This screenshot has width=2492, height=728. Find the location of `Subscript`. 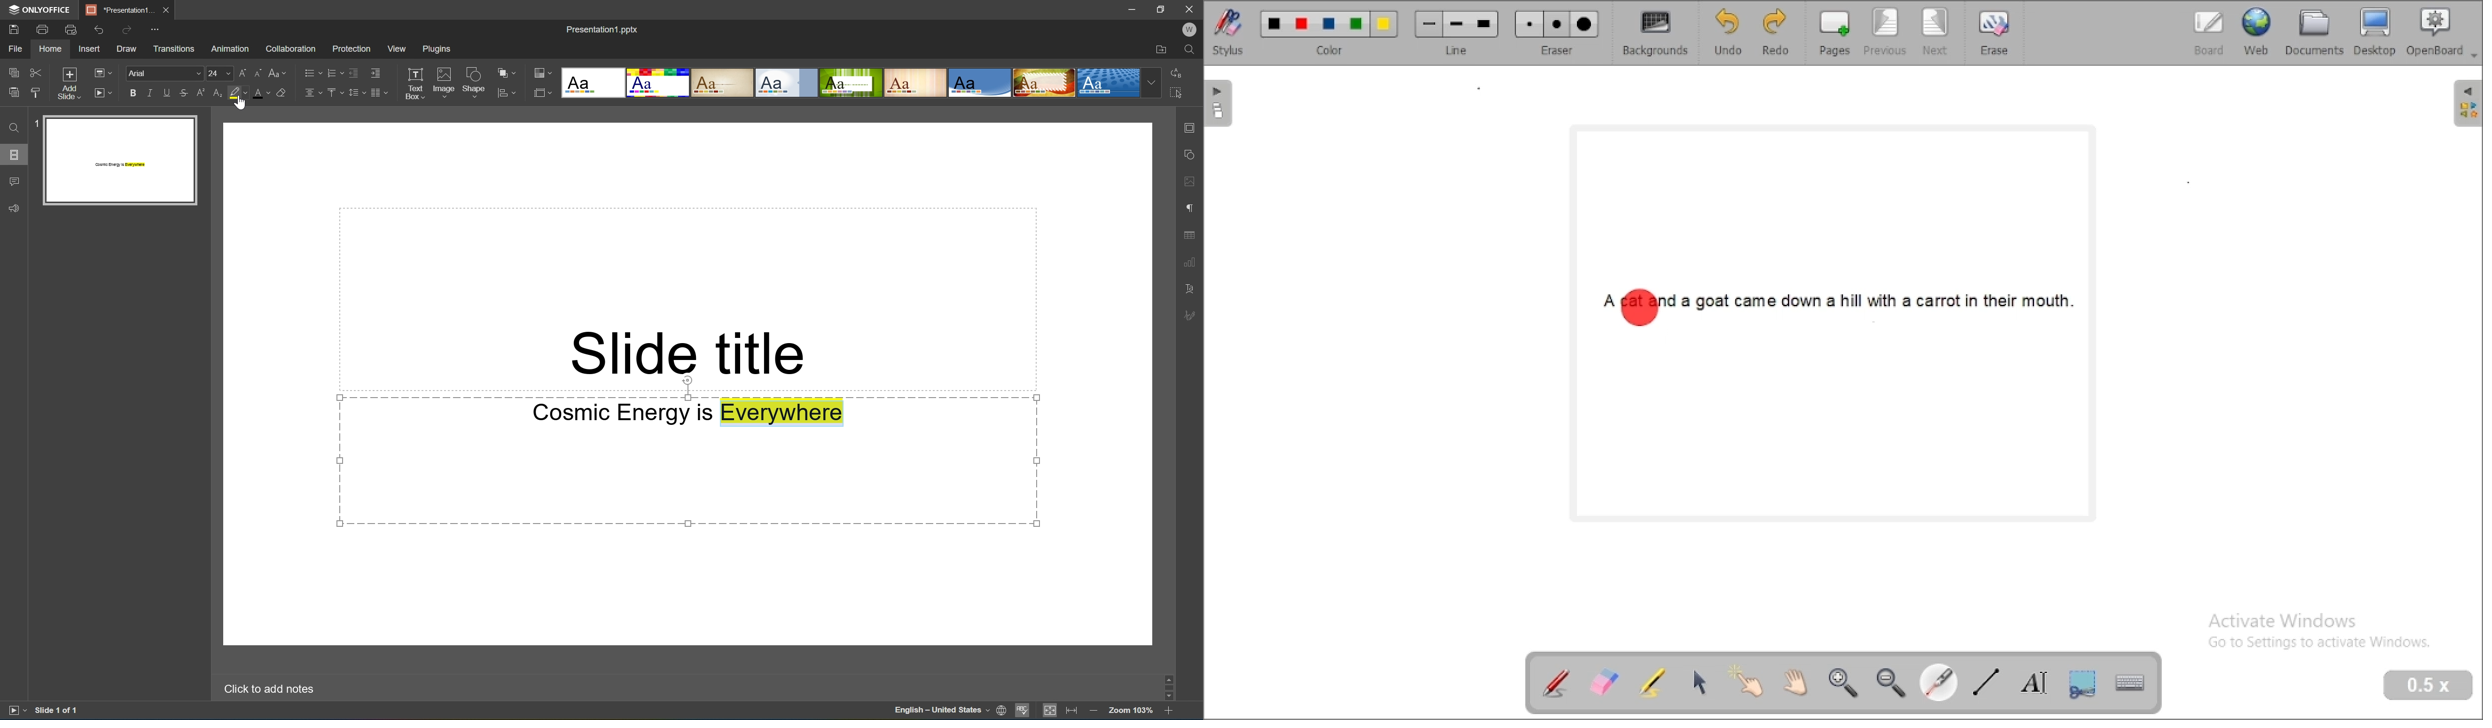

Subscript is located at coordinates (218, 92).